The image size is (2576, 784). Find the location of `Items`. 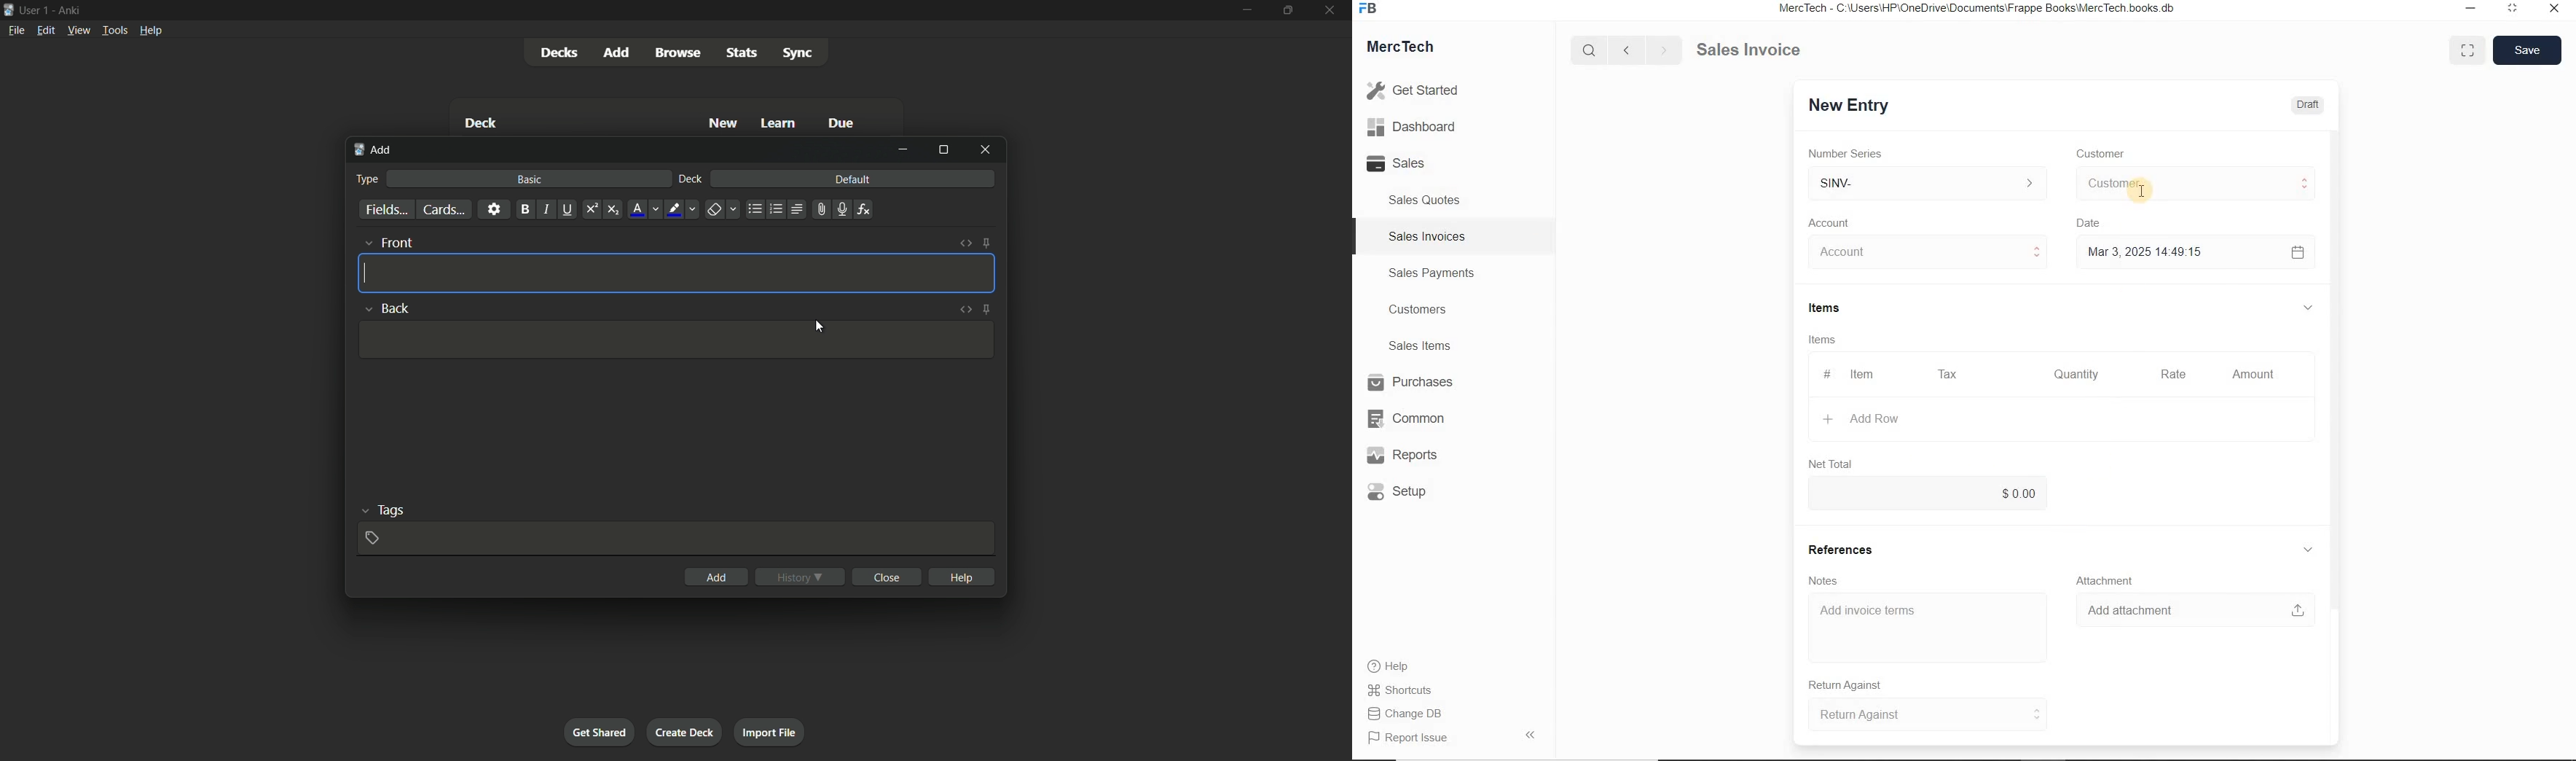

Items is located at coordinates (1824, 341).